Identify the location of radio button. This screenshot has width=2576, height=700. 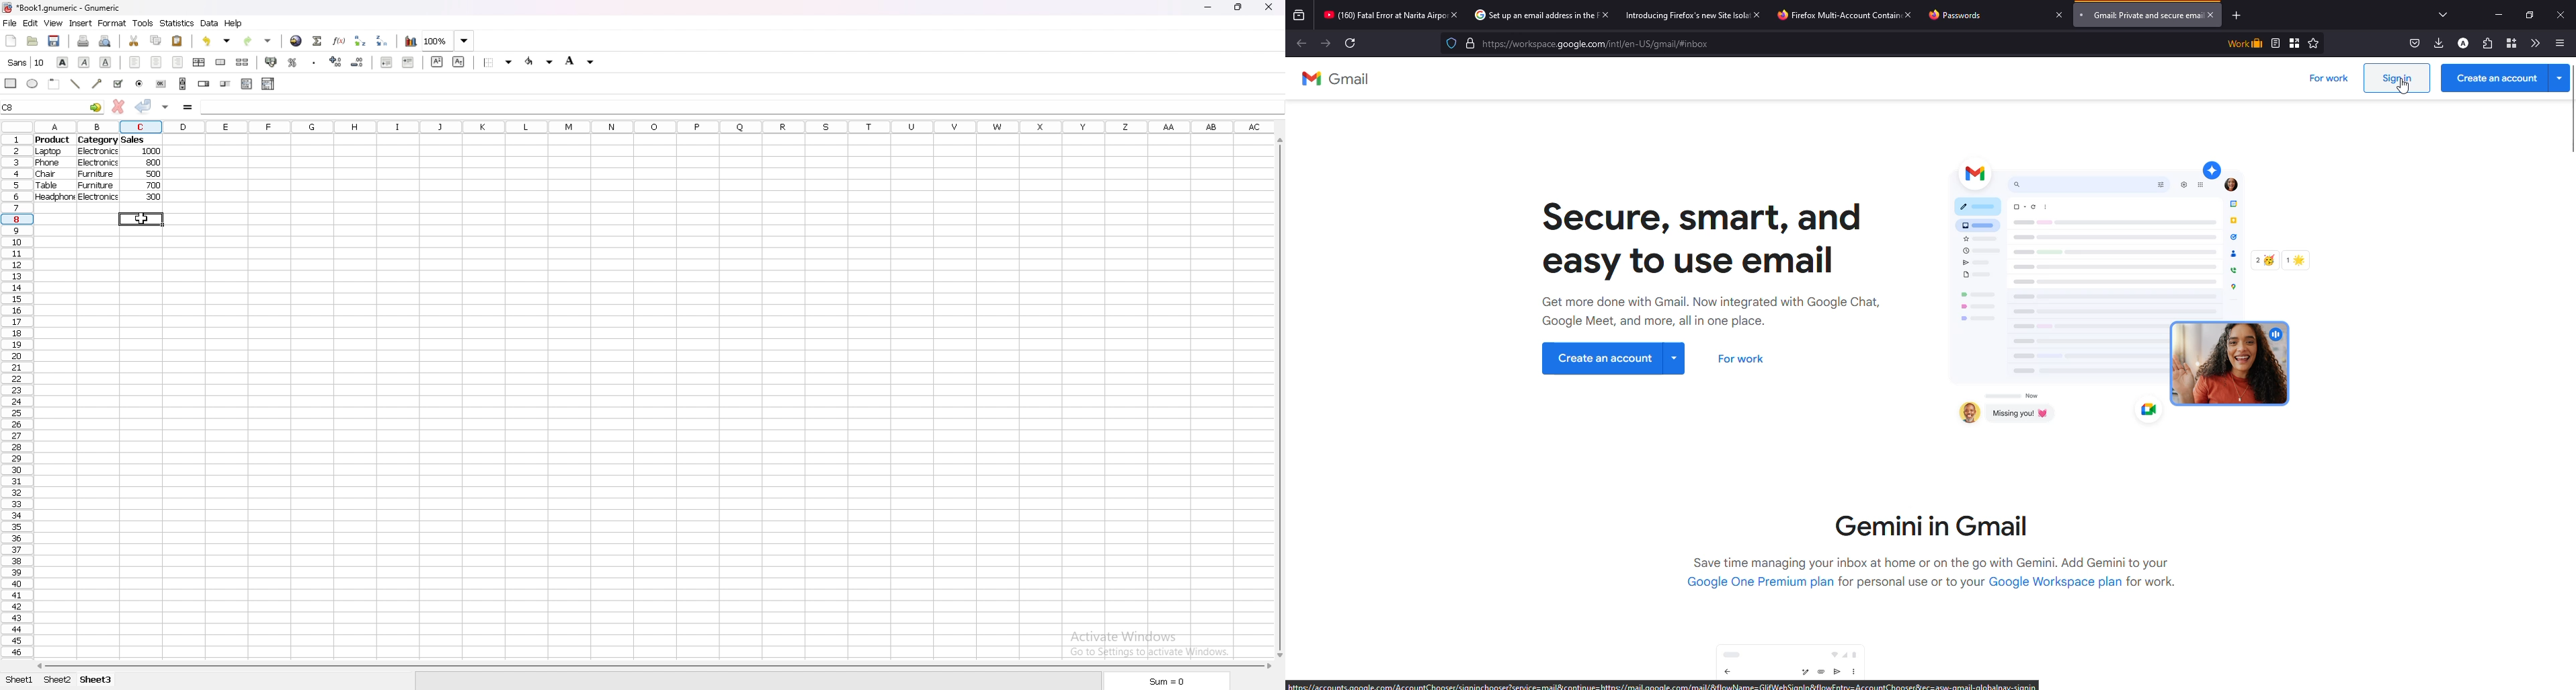
(139, 84).